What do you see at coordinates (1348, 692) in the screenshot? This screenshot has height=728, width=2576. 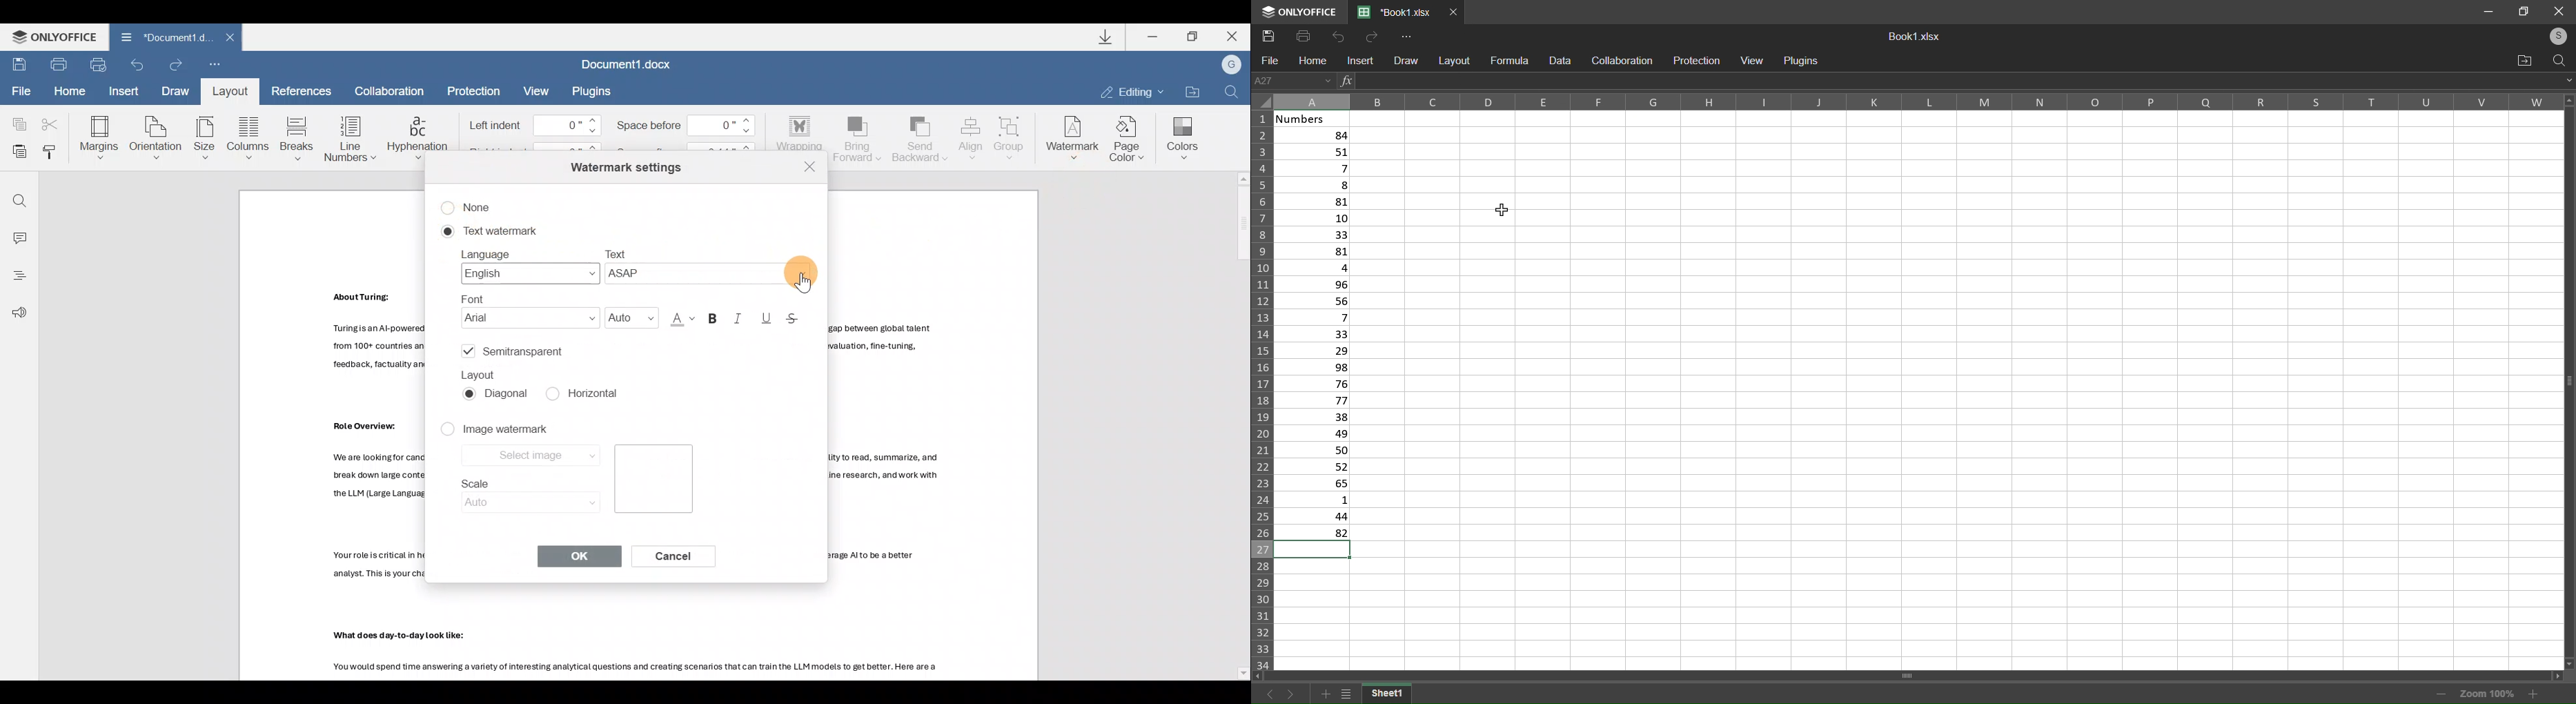 I see `list of sheet` at bounding box center [1348, 692].